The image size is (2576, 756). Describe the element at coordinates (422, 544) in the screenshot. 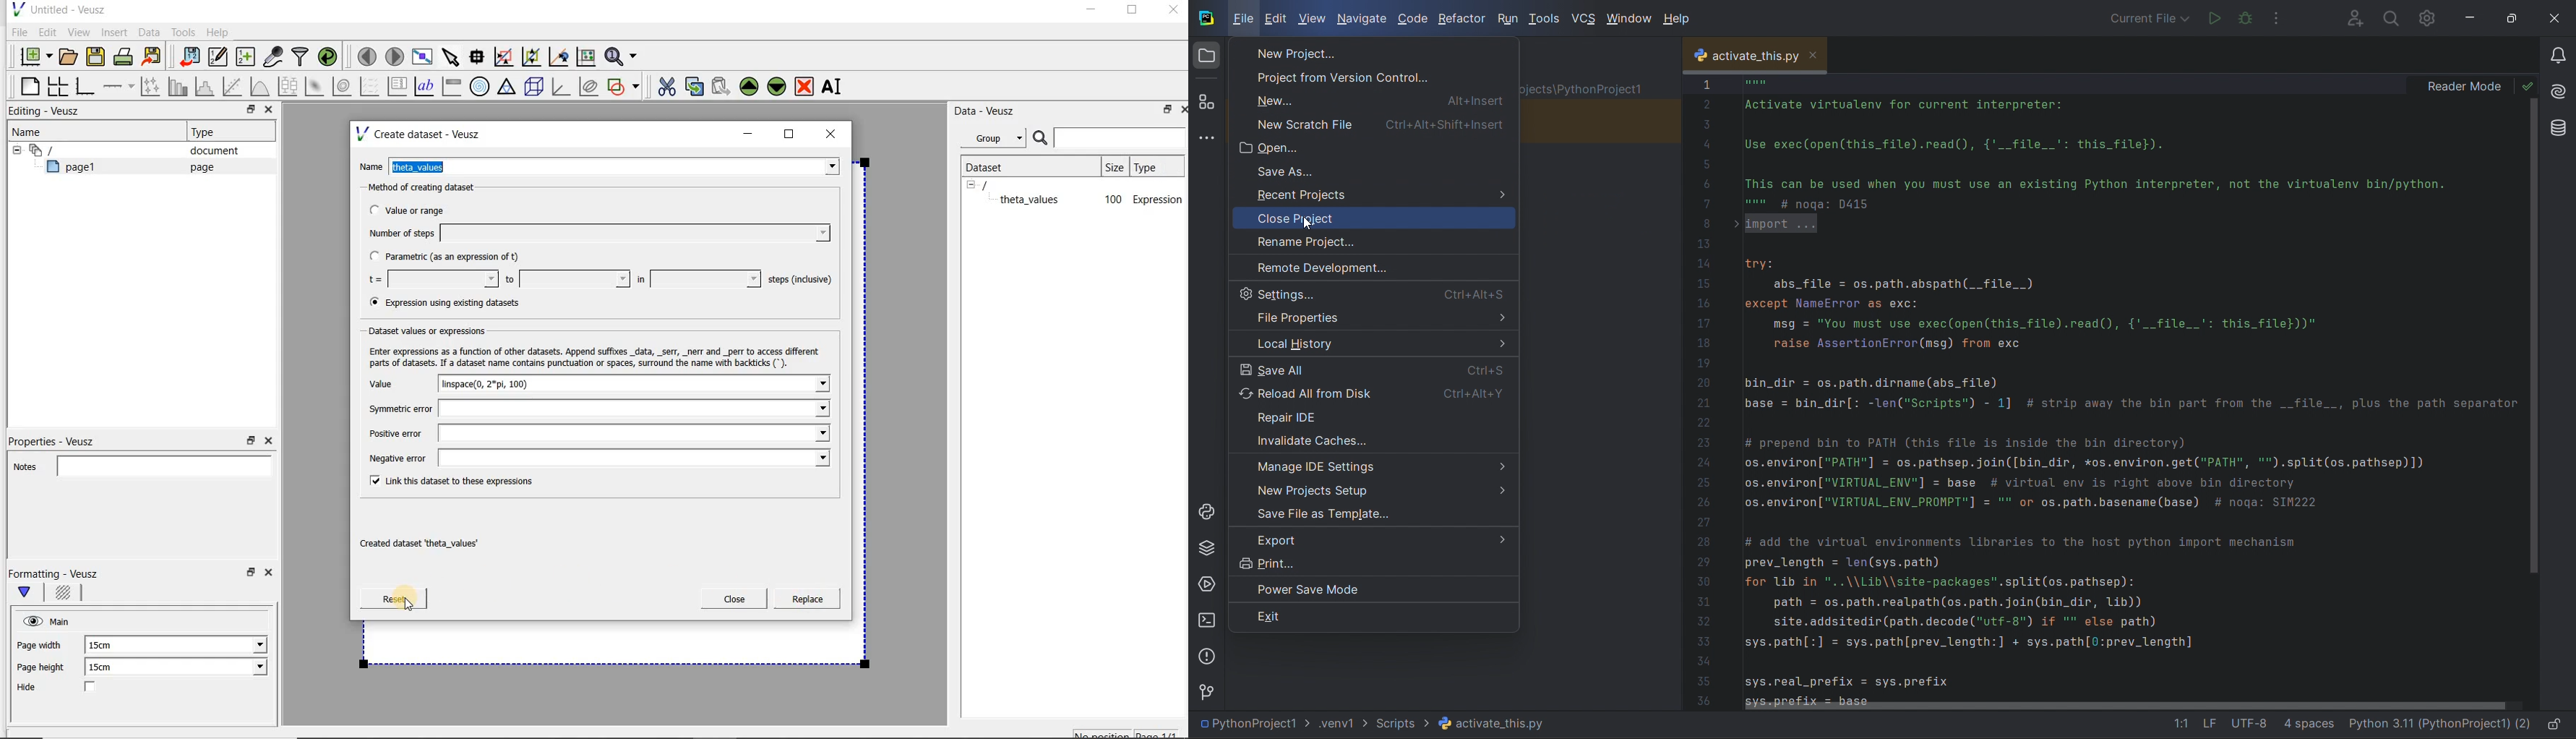

I see `Created dataset ‘theta_values'` at that location.